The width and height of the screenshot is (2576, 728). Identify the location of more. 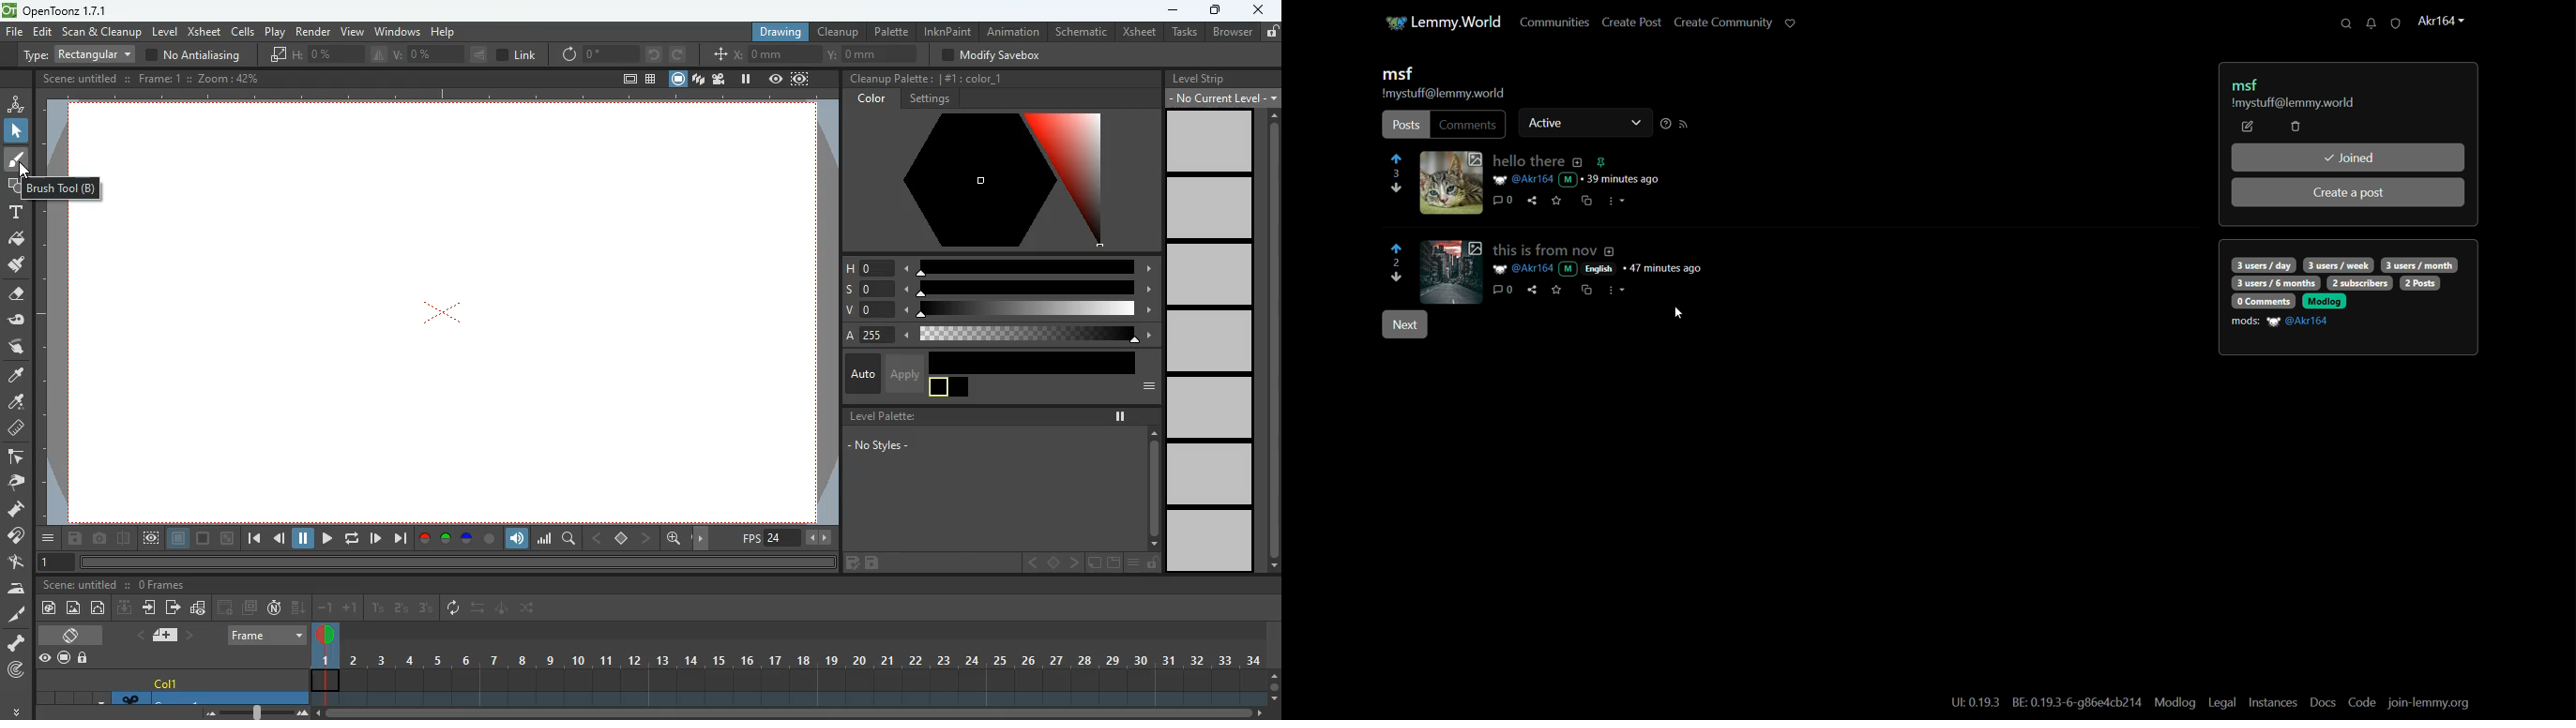
(1617, 201).